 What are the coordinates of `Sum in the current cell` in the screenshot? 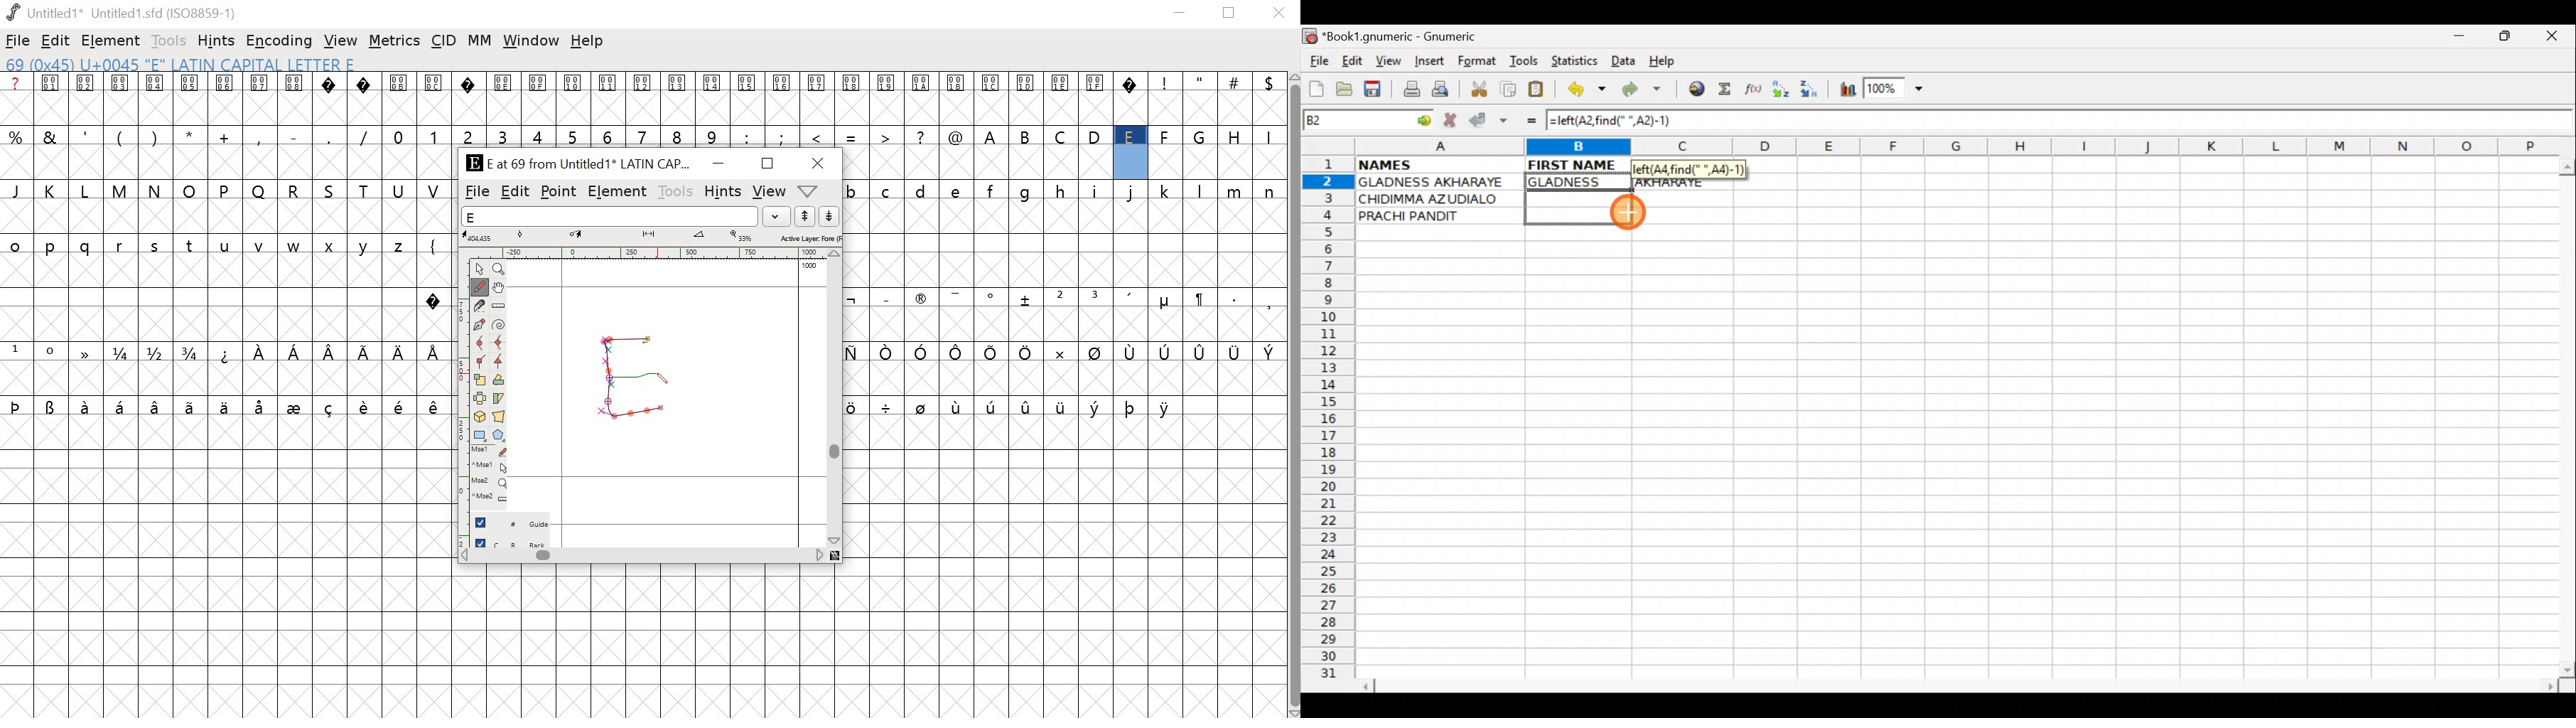 It's located at (1729, 90).